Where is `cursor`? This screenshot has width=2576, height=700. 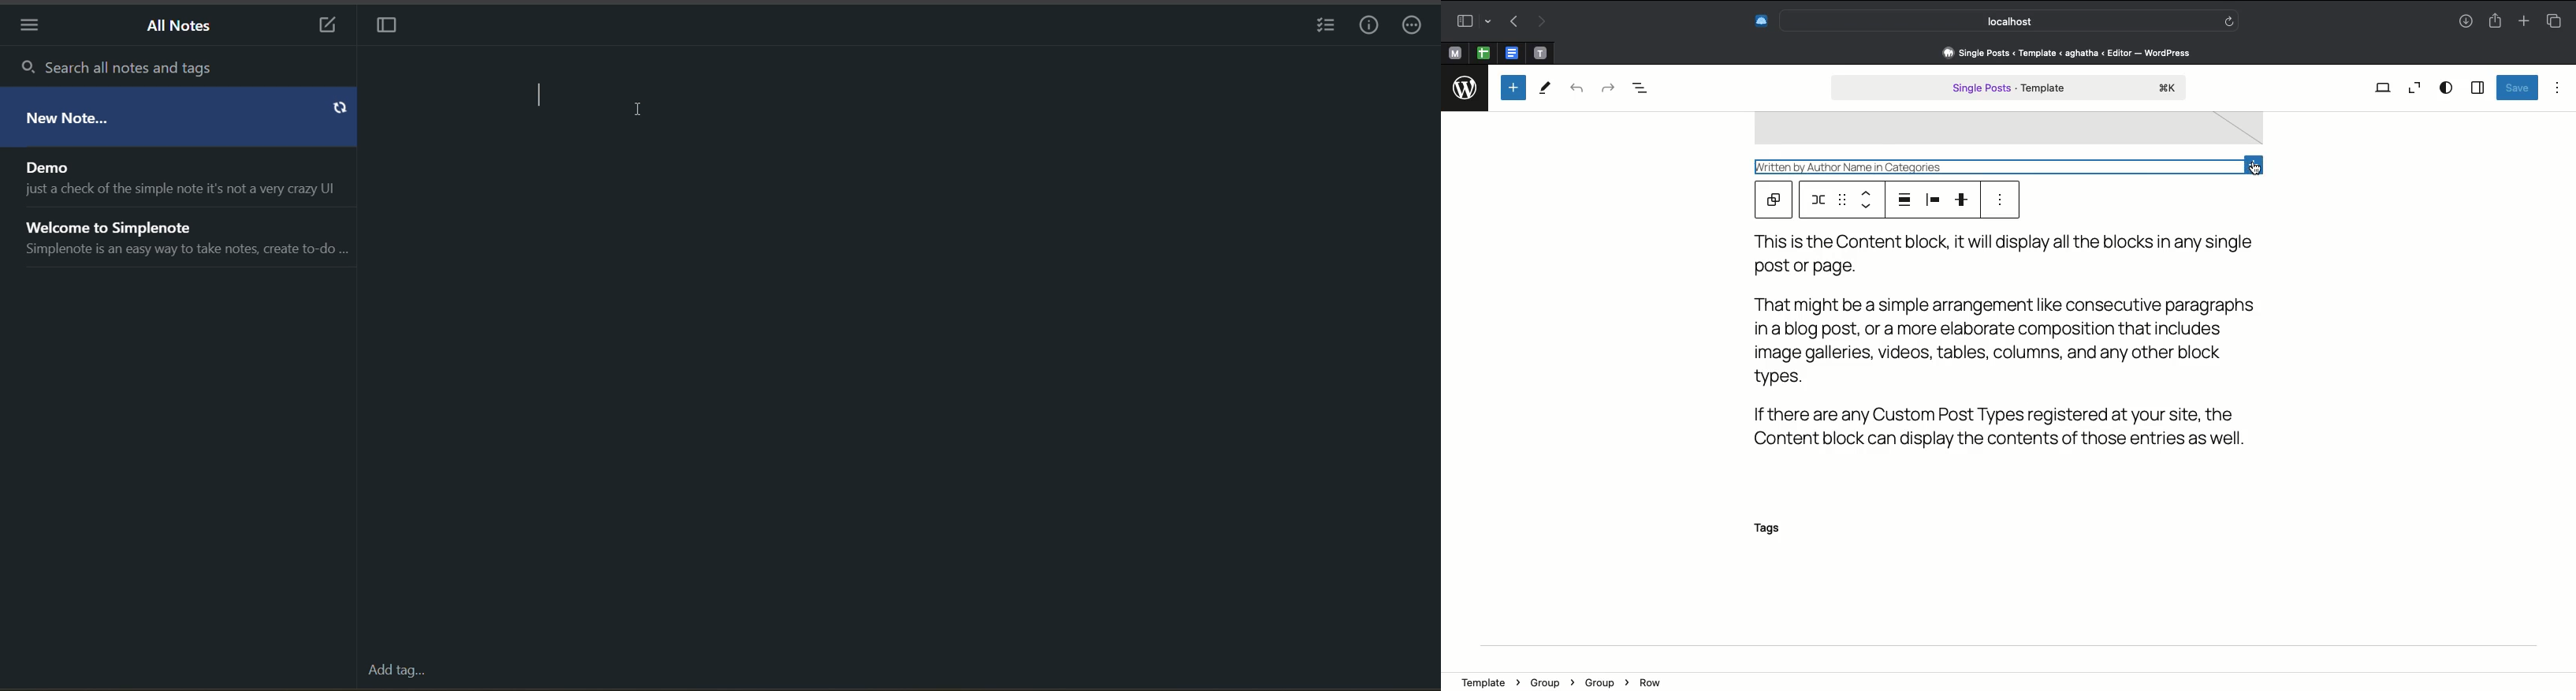 cursor is located at coordinates (2255, 172).